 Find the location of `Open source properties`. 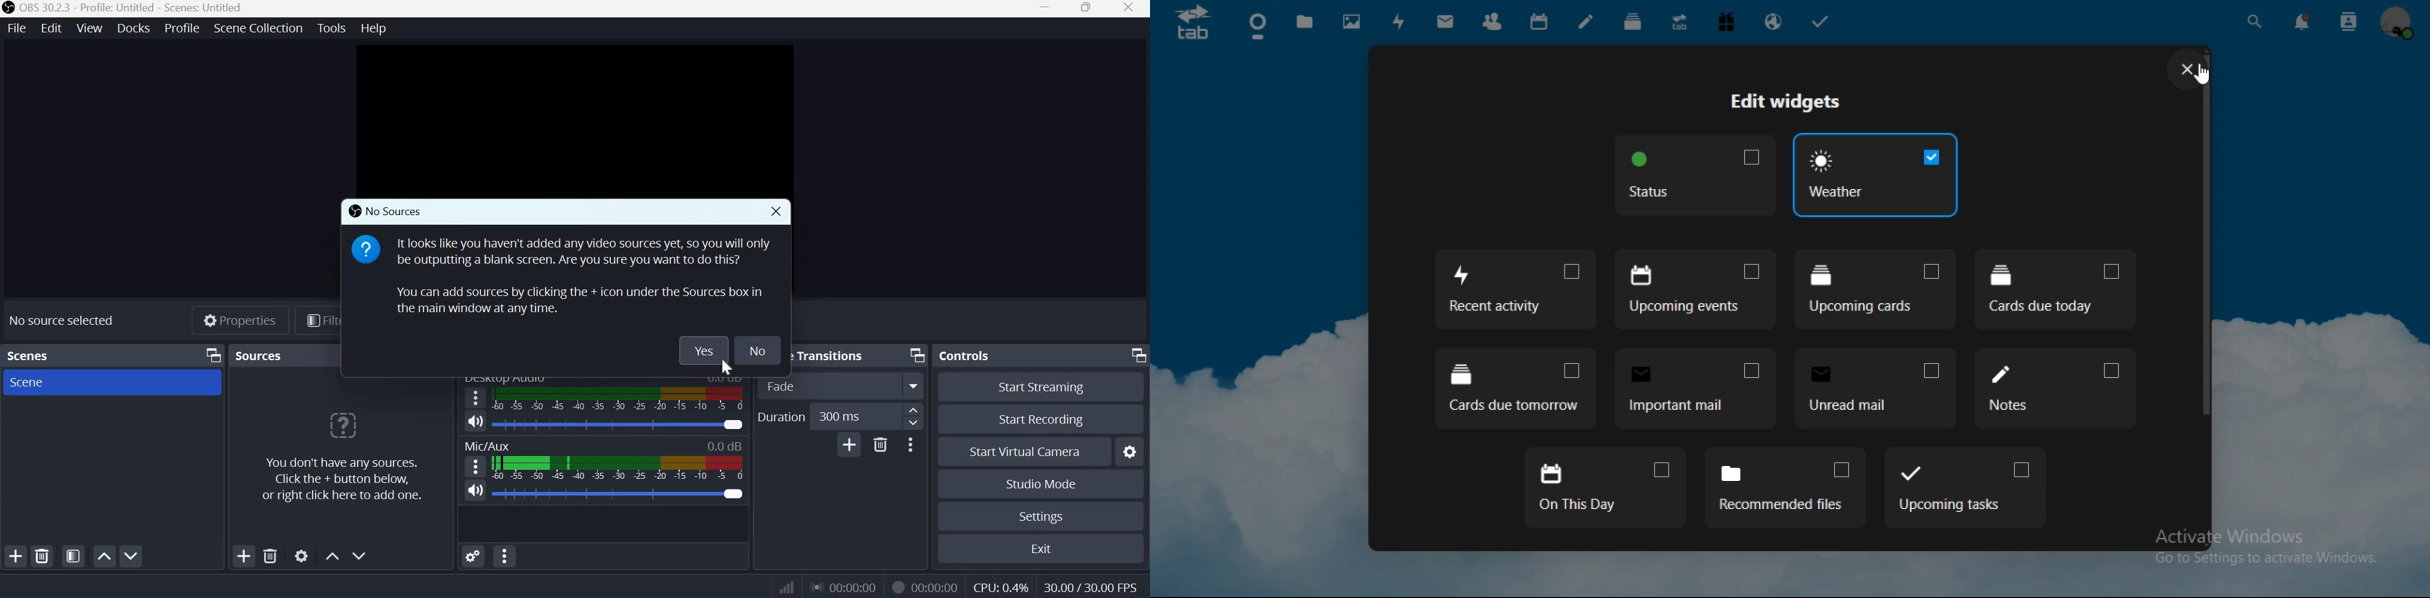

Open source properties is located at coordinates (300, 556).